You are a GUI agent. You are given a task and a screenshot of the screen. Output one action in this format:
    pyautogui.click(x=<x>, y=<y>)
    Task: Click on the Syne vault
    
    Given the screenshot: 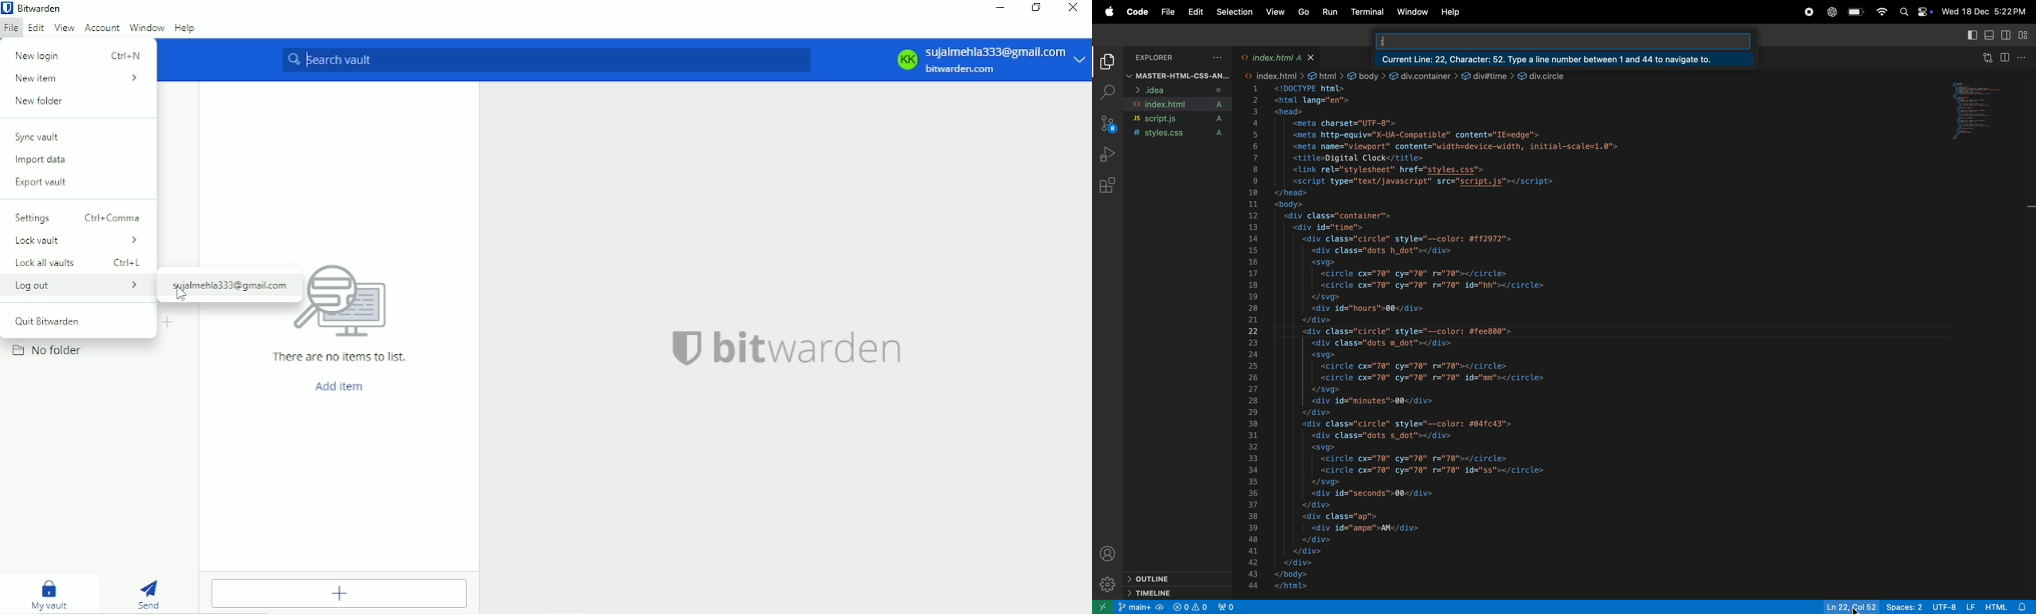 What is the action you would take?
    pyautogui.click(x=39, y=137)
    